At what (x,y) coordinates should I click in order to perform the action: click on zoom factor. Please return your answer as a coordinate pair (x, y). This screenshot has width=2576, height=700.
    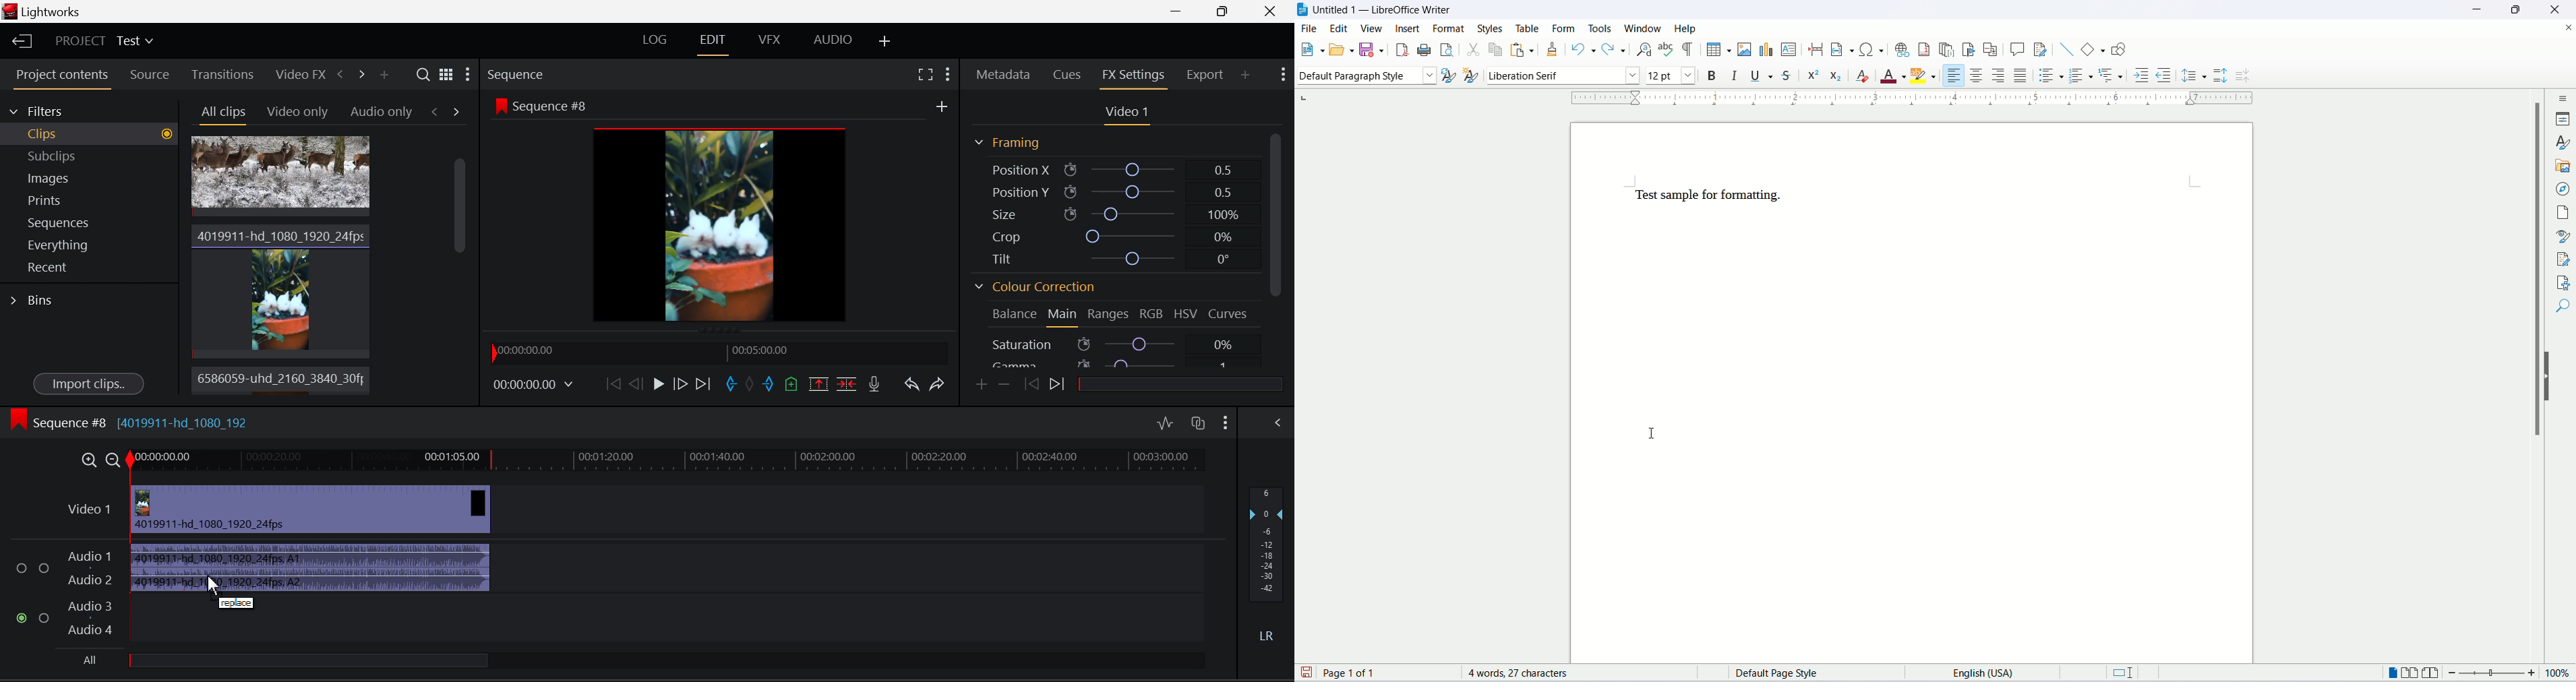
    Looking at the image, I should click on (2509, 675).